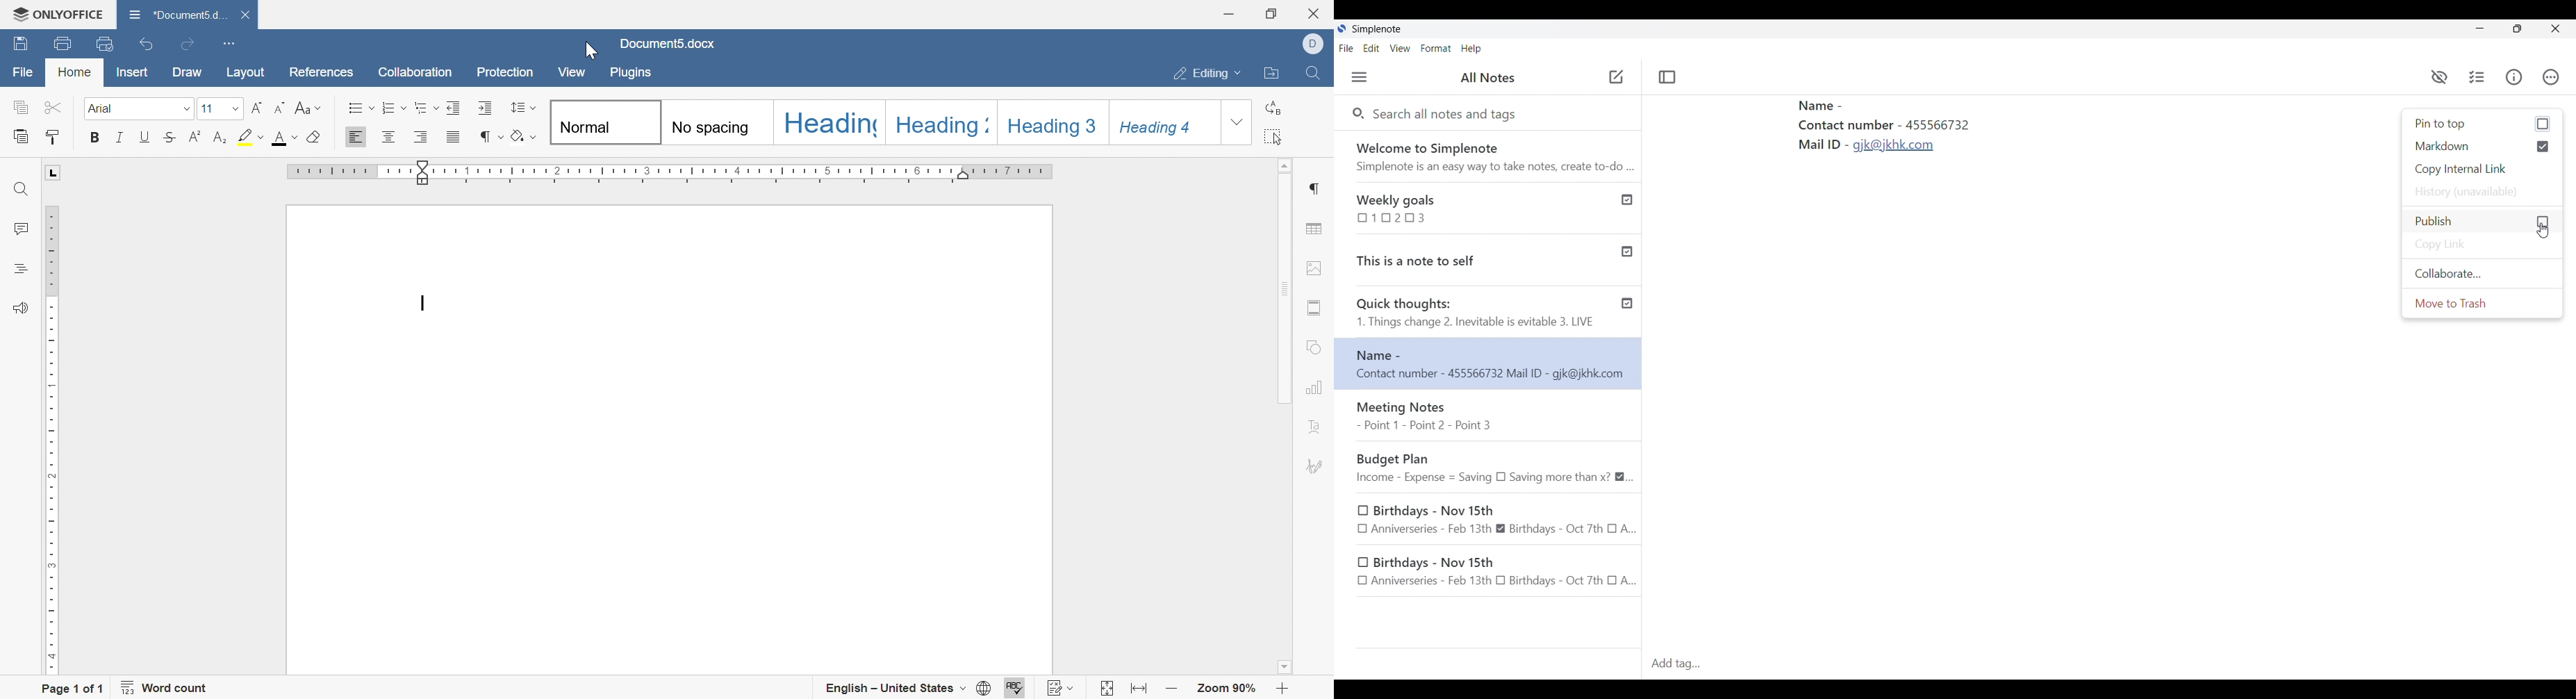 This screenshot has width=2576, height=700. What do you see at coordinates (1316, 306) in the screenshot?
I see `header and footer settings` at bounding box center [1316, 306].